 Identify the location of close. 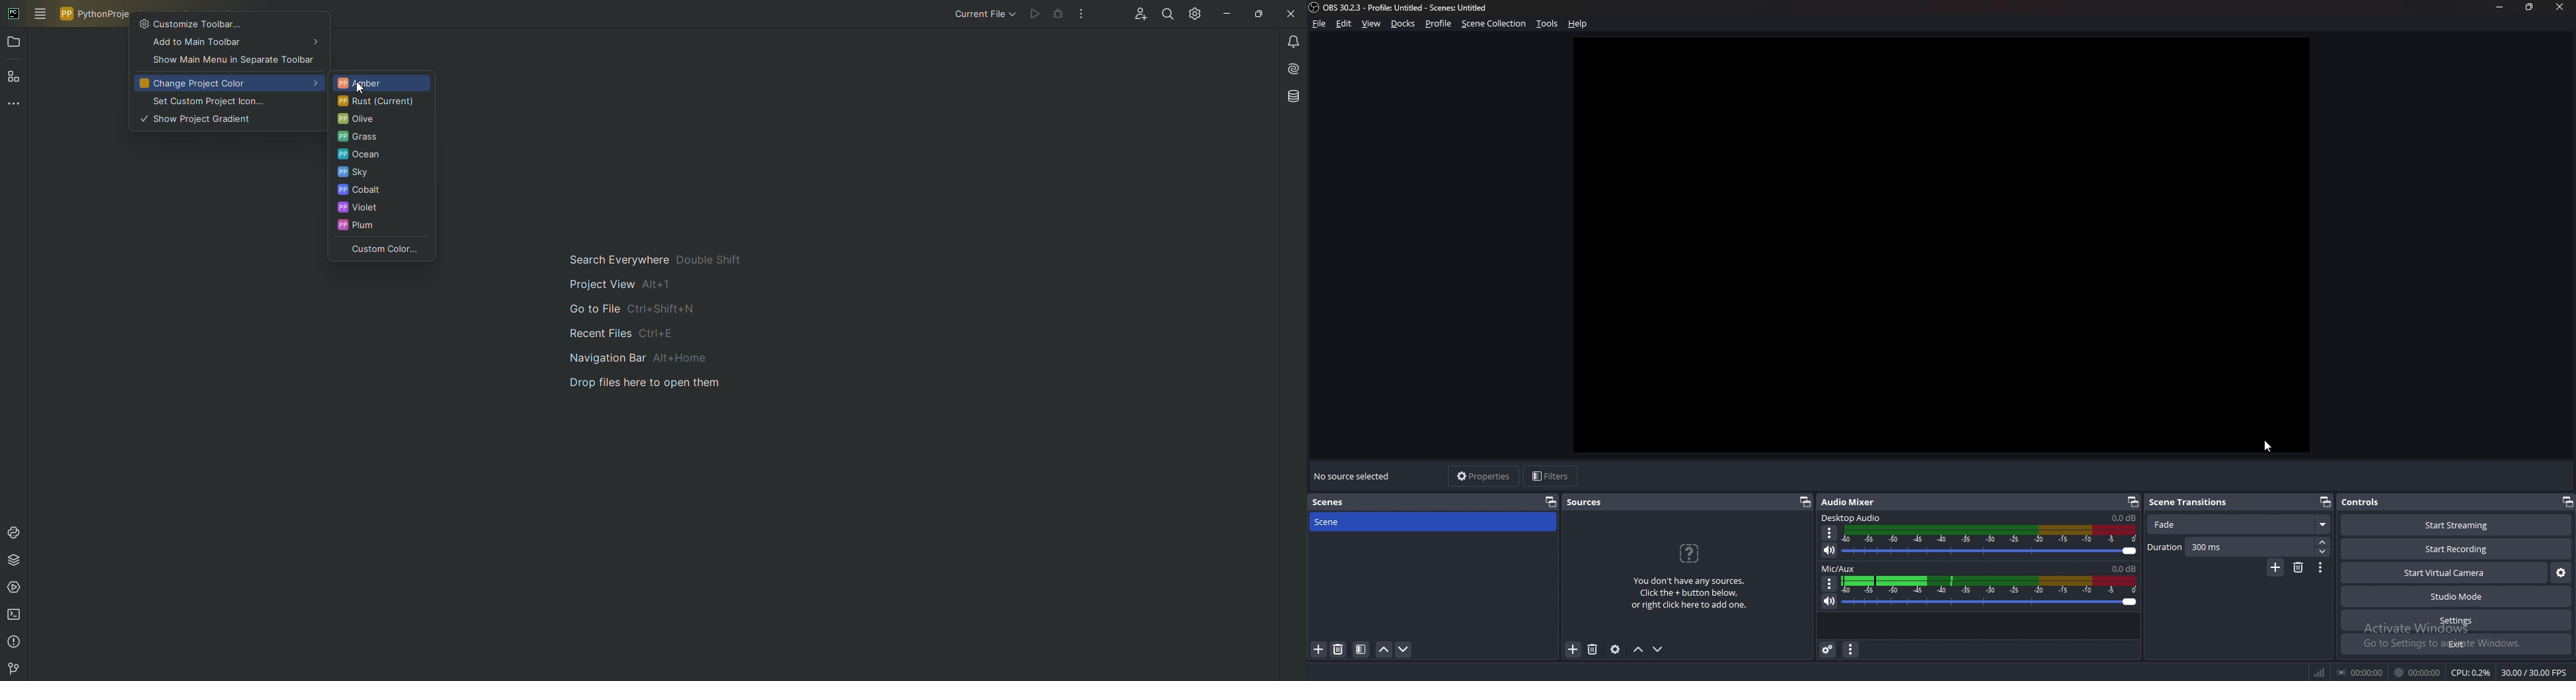
(2561, 7).